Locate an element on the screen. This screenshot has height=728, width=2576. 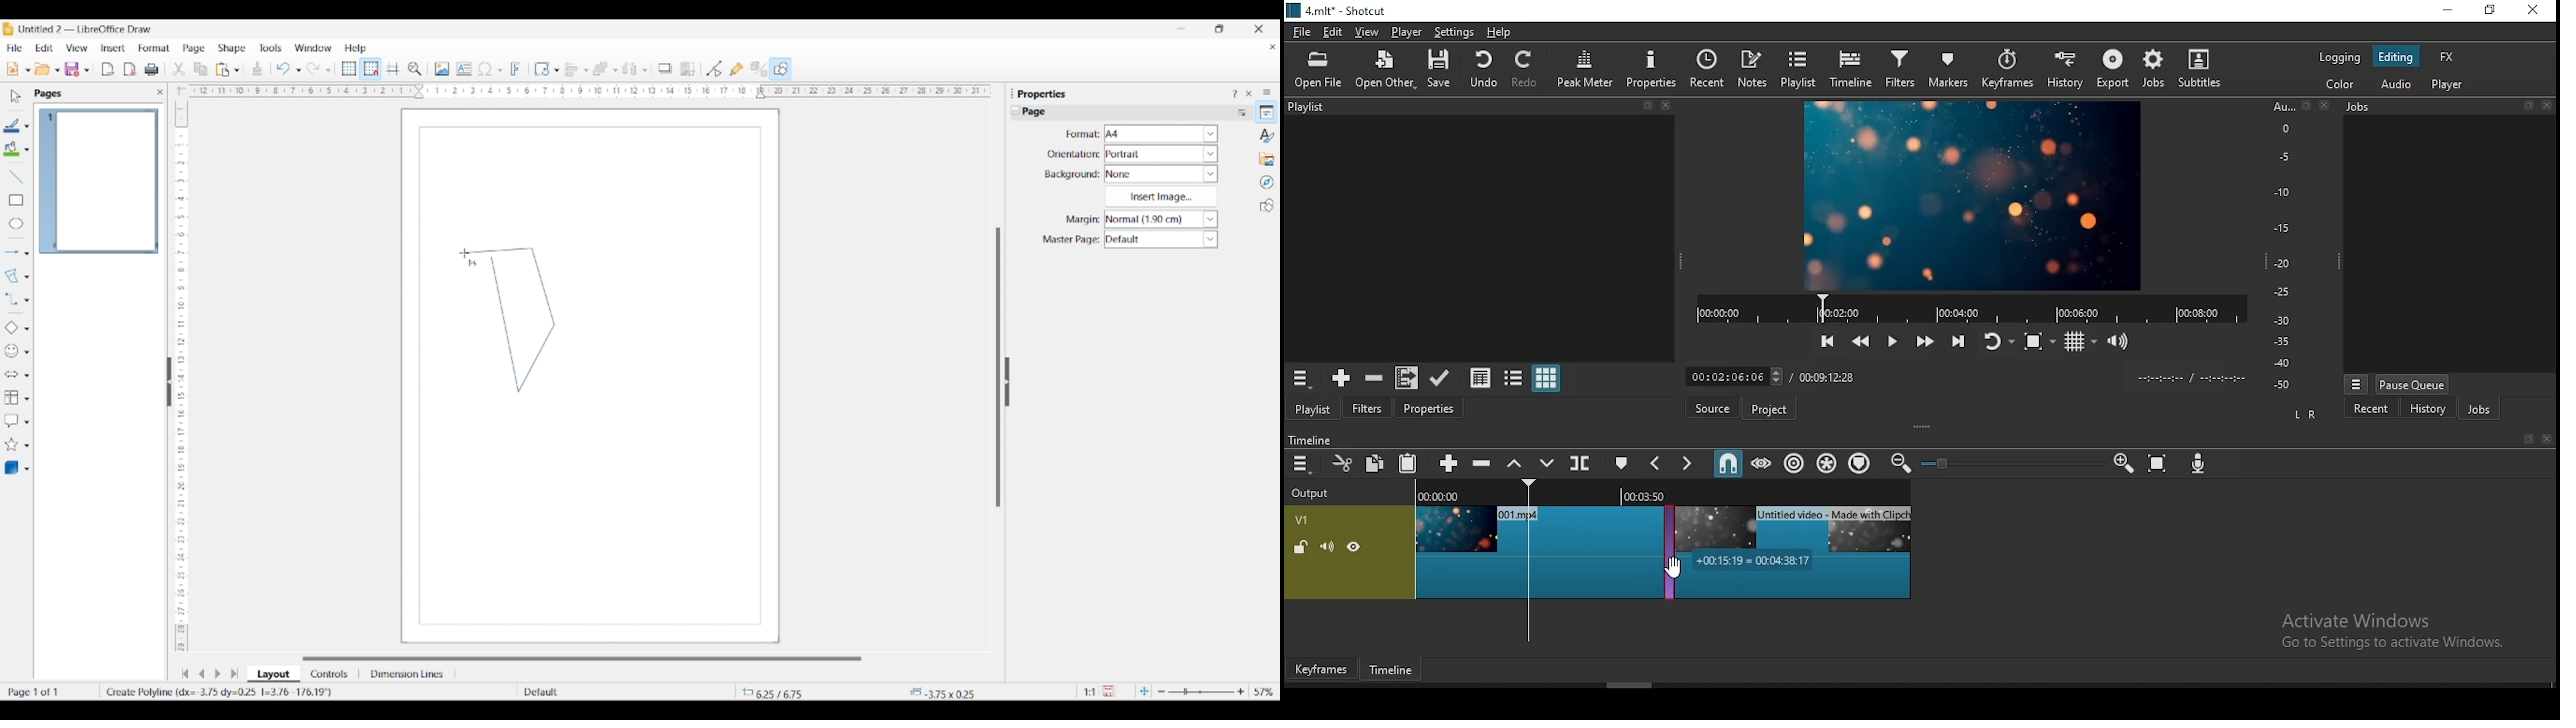
output is located at coordinates (1313, 494).